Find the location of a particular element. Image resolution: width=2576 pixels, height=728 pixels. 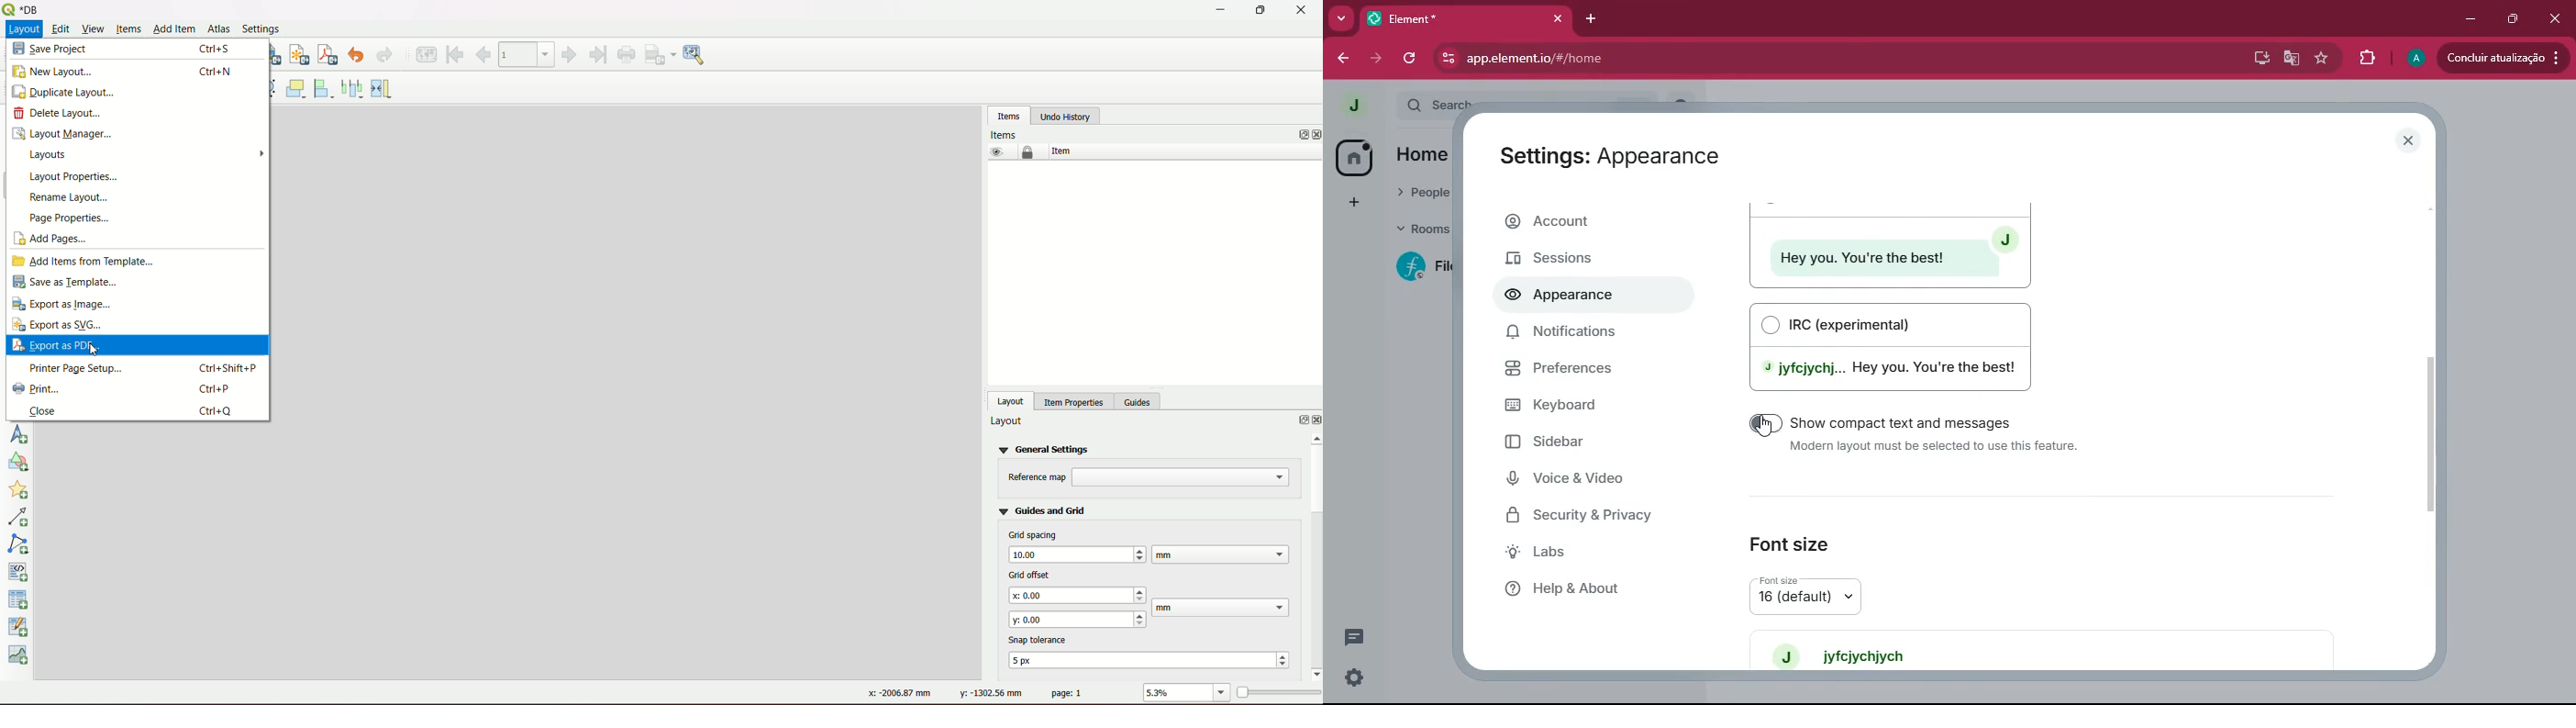

close is located at coordinates (2556, 14).